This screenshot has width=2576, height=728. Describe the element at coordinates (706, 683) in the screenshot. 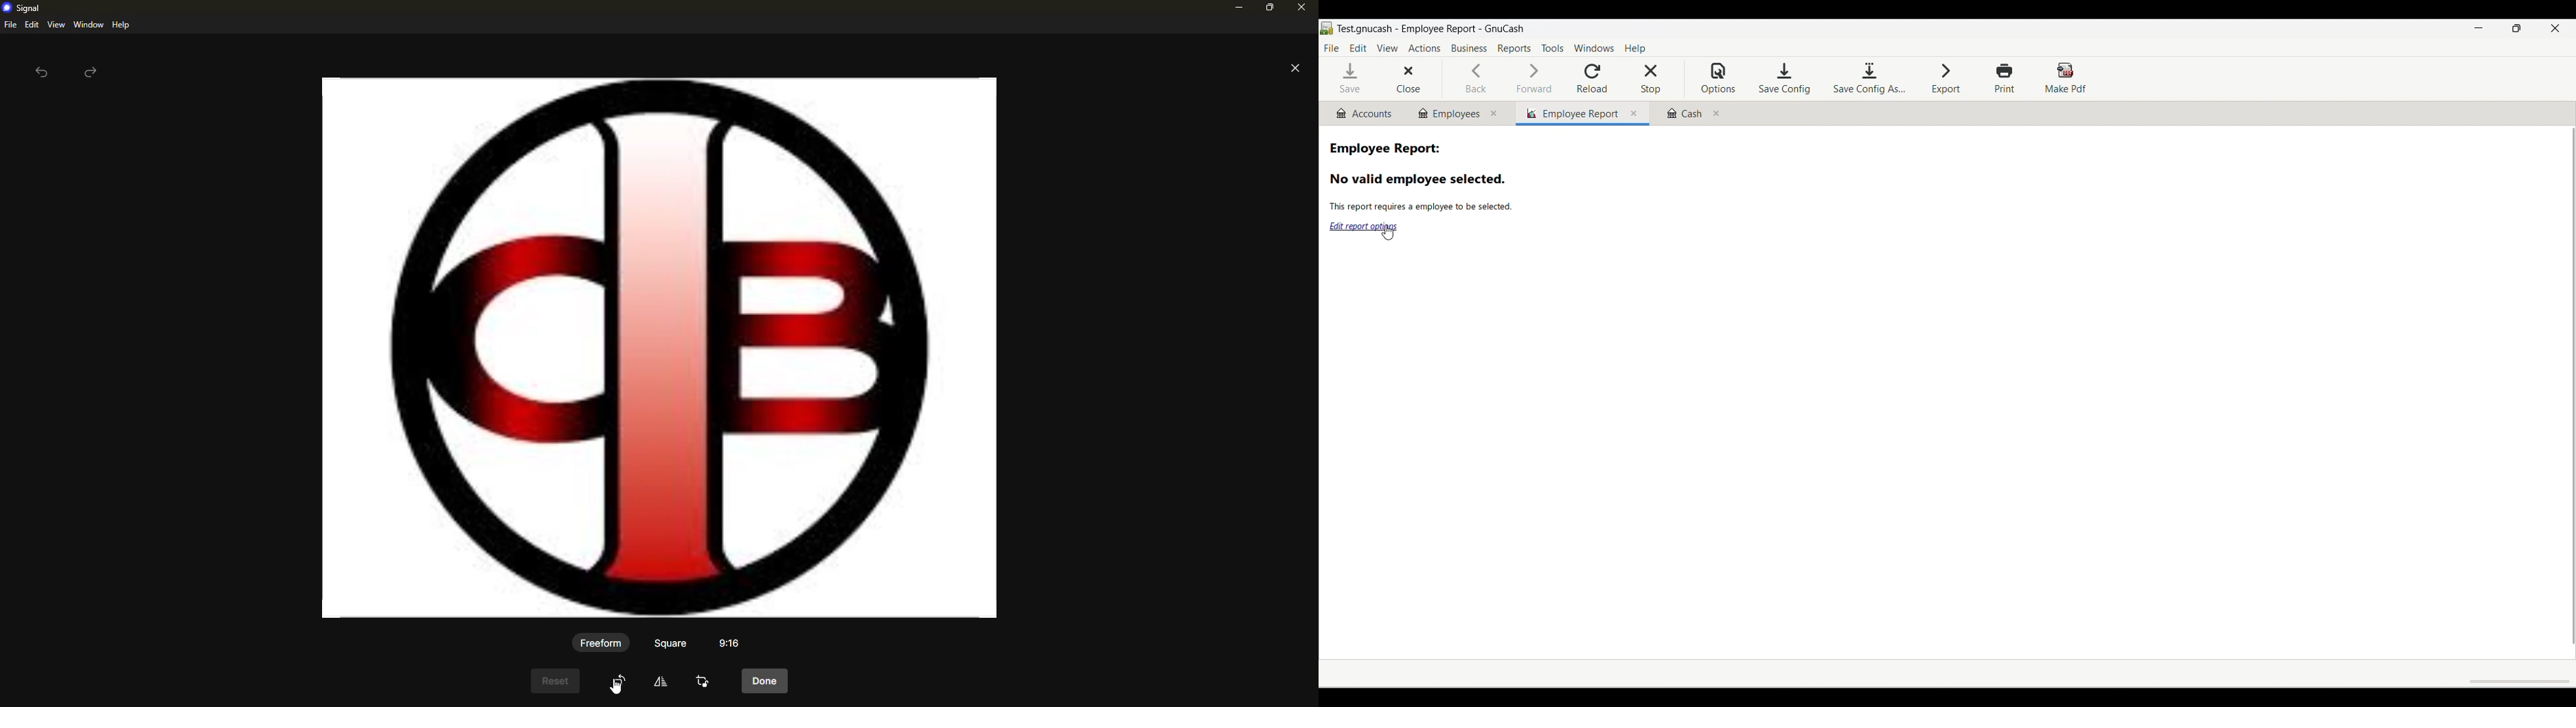

I see `crop` at that location.